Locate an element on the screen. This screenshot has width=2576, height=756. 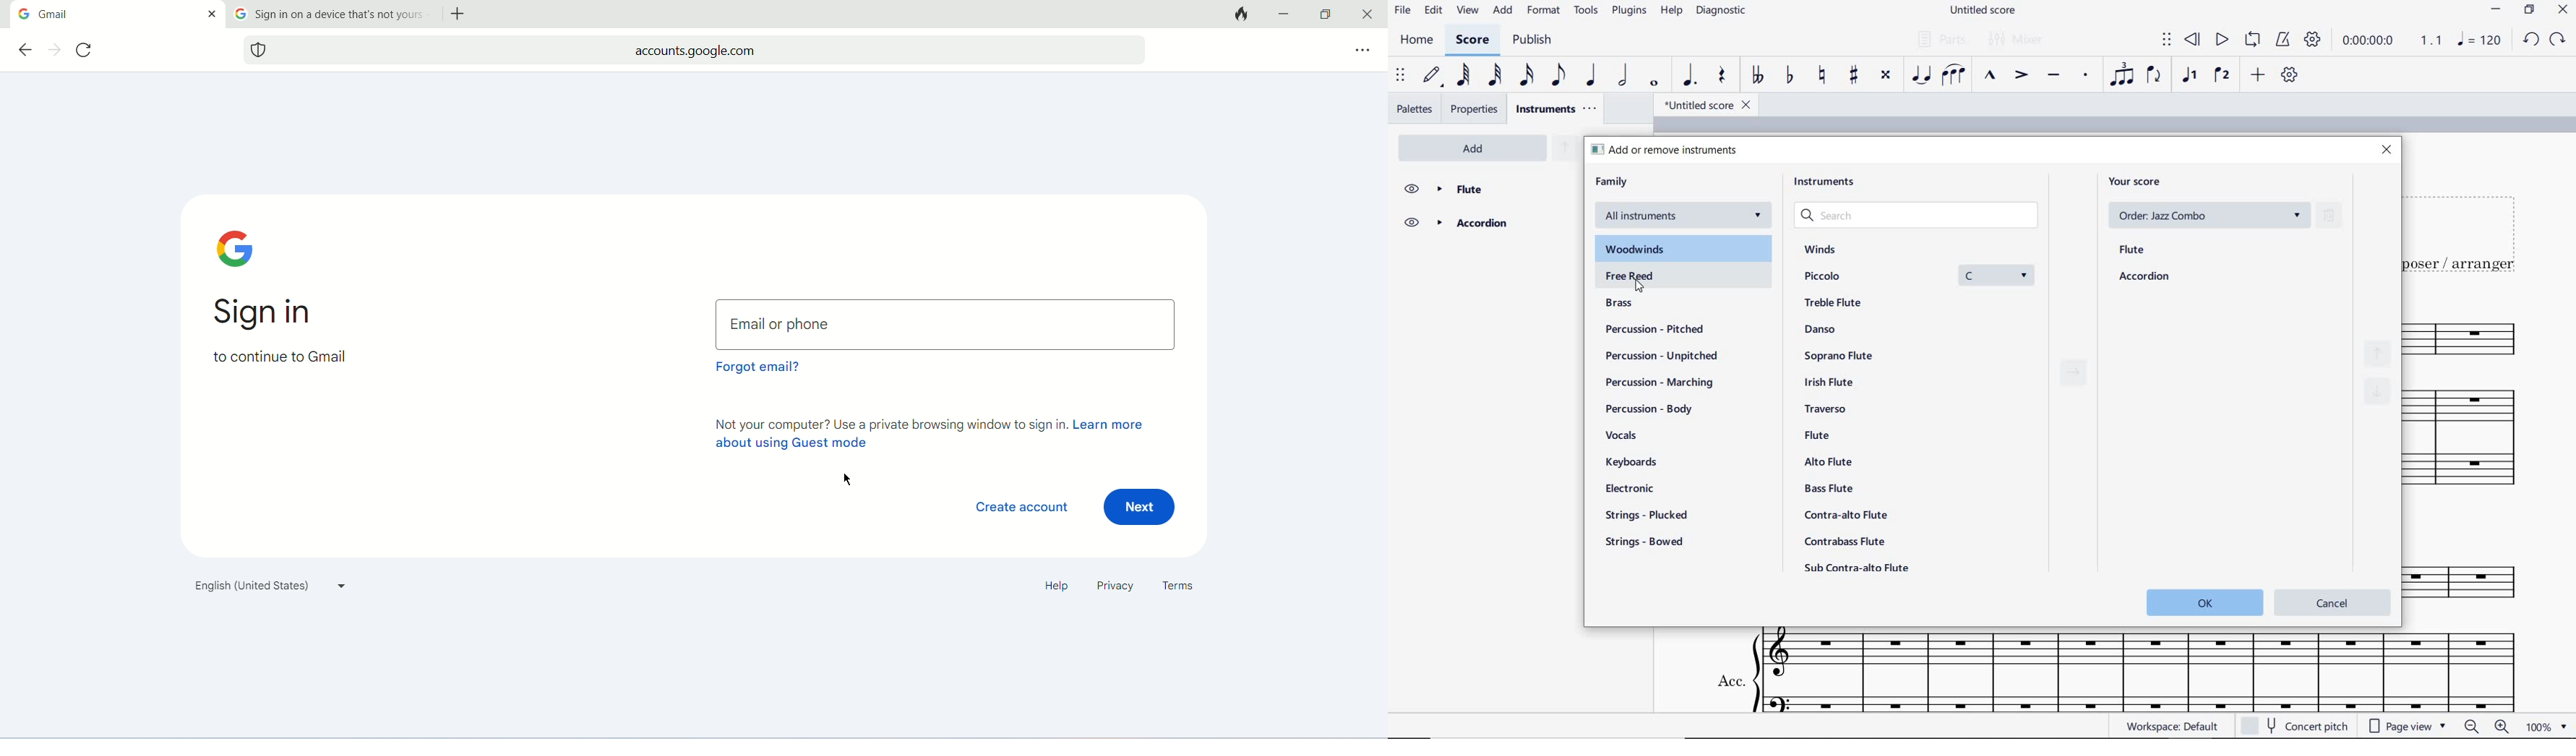
FILE NAME is located at coordinates (1981, 11).